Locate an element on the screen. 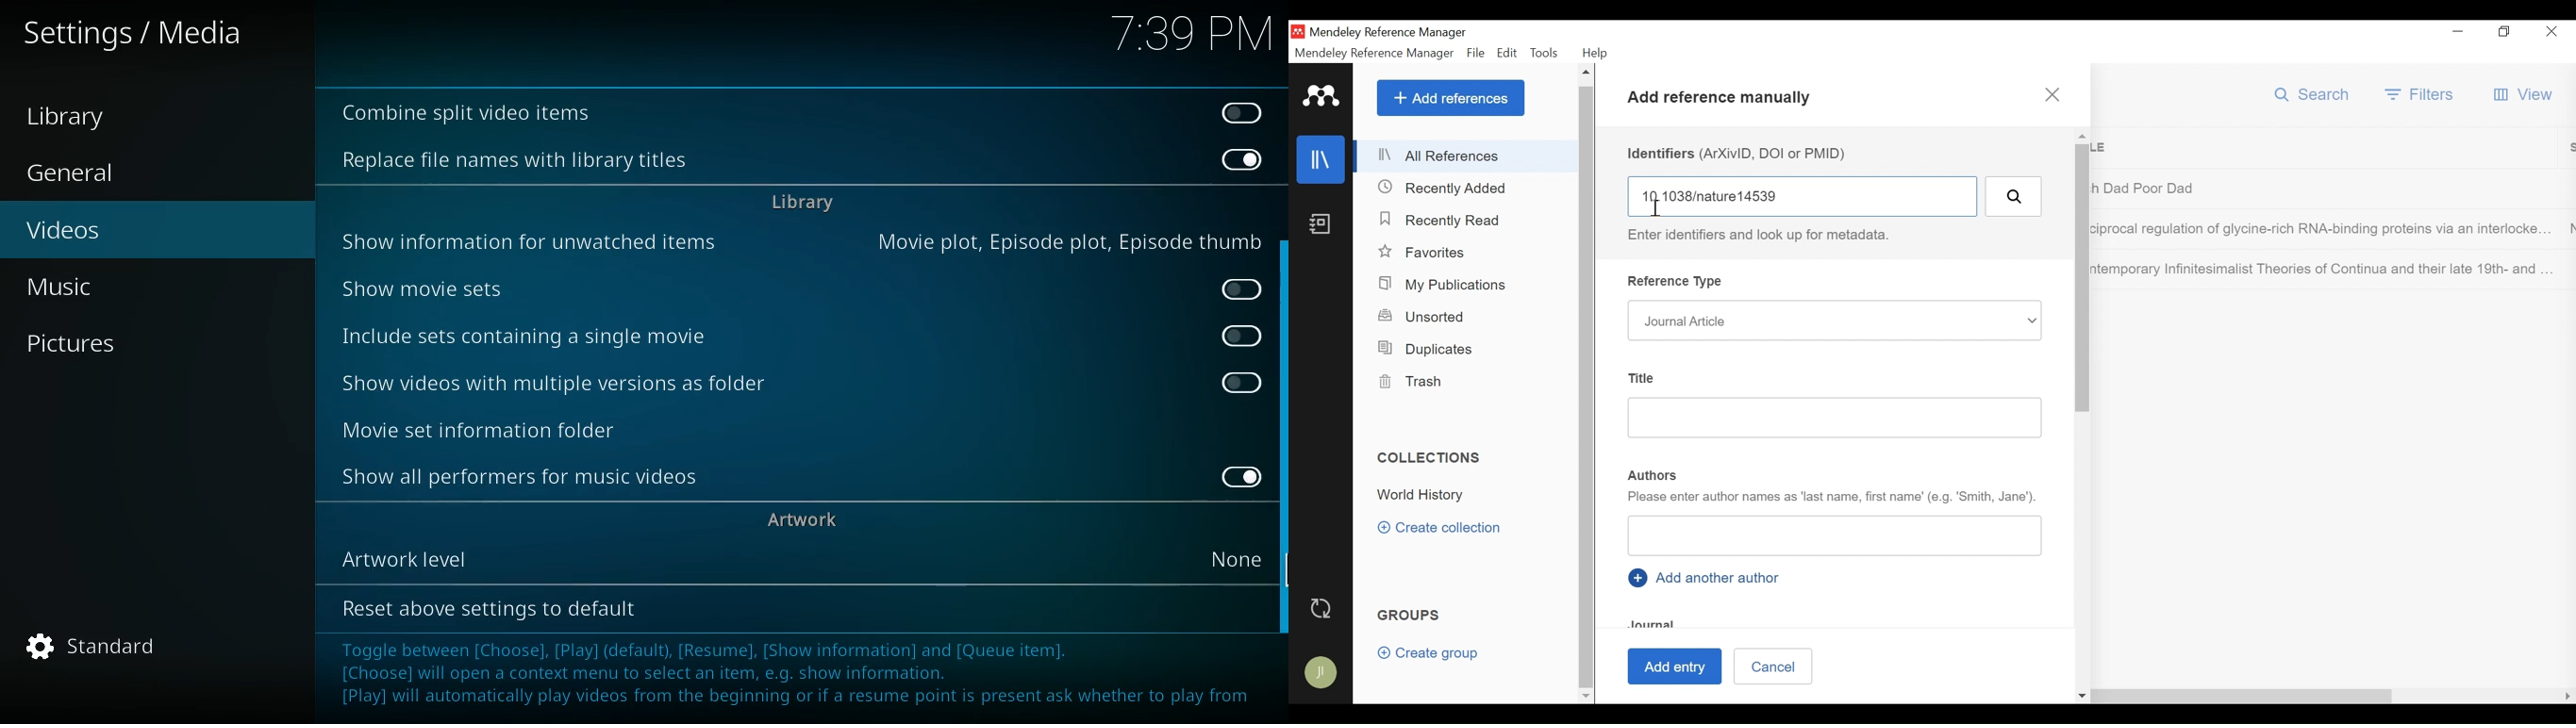 The height and width of the screenshot is (728, 2576). show movie sets is located at coordinates (474, 286).